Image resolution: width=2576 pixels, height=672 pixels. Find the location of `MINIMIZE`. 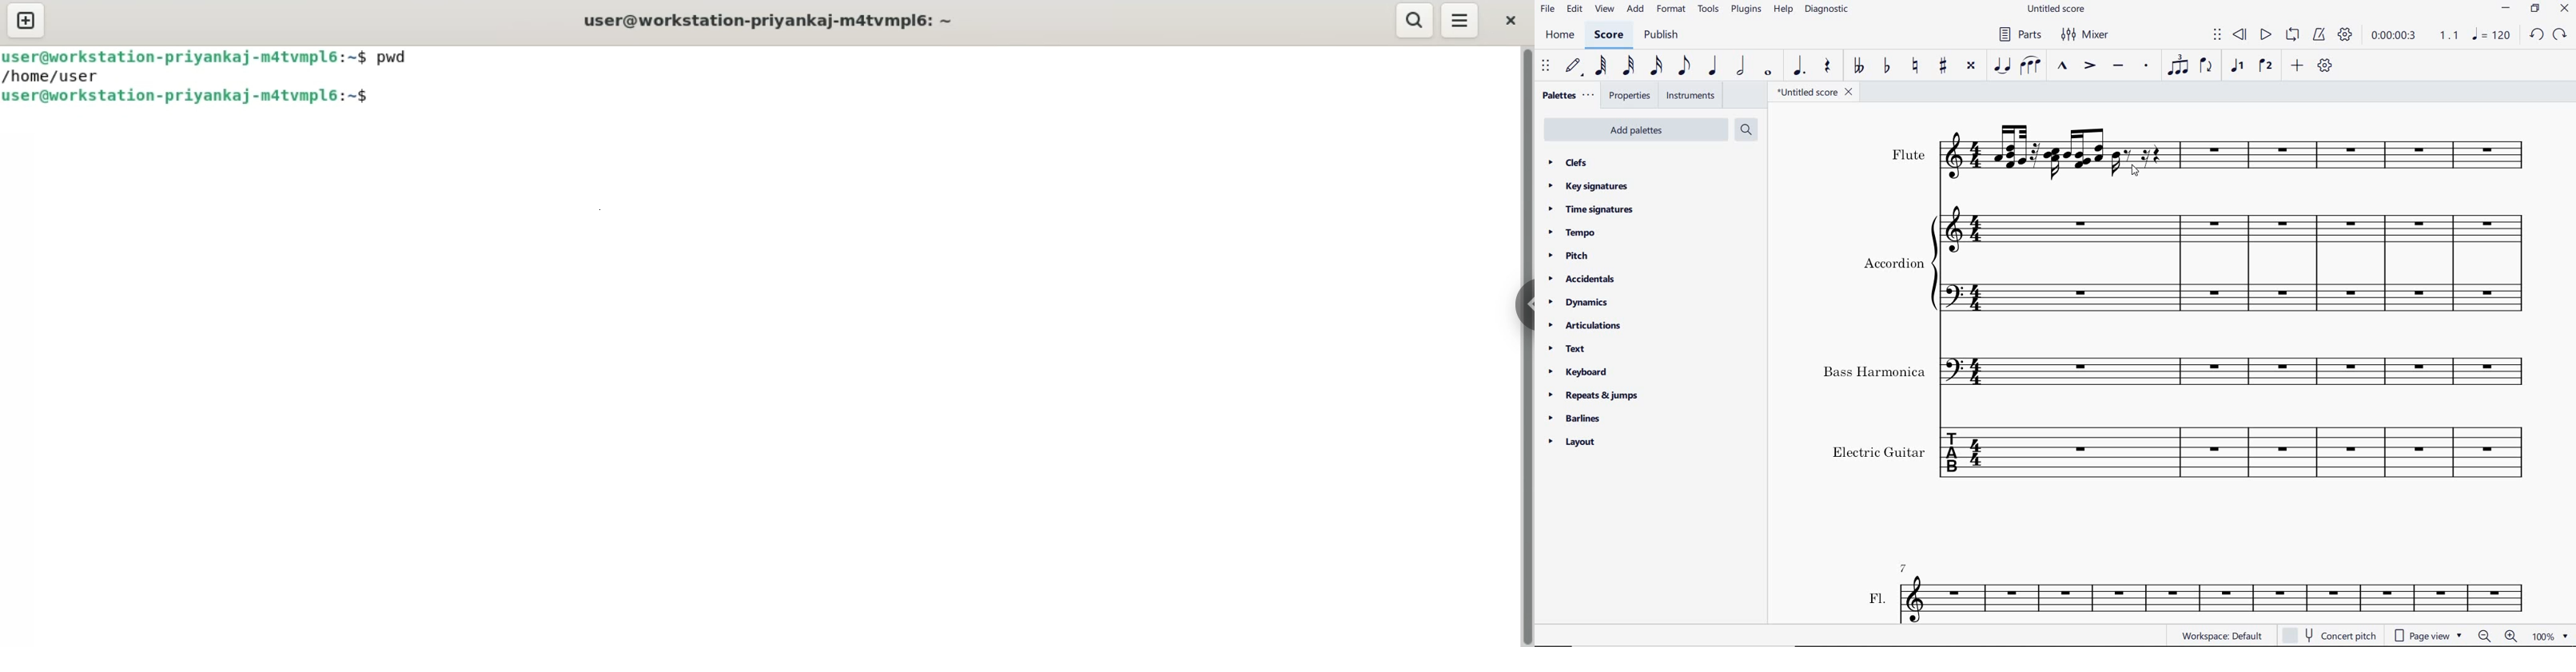

MINIMIZE is located at coordinates (2506, 7).